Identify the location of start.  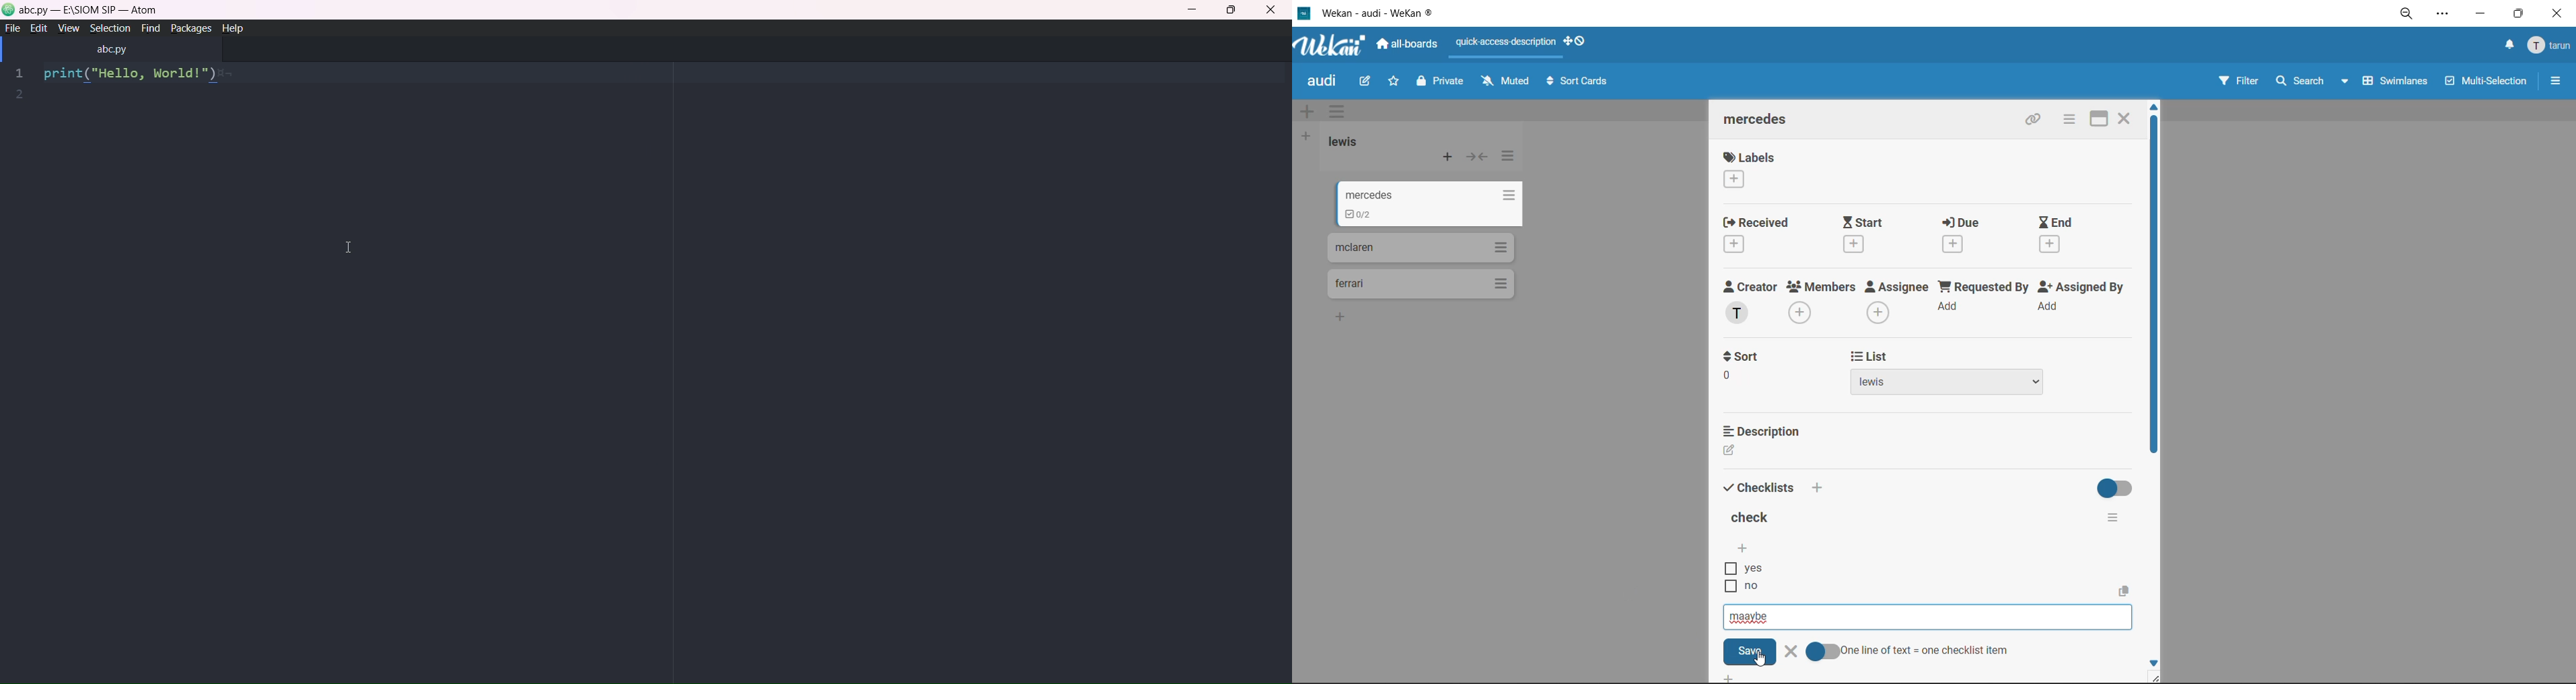
(1869, 222).